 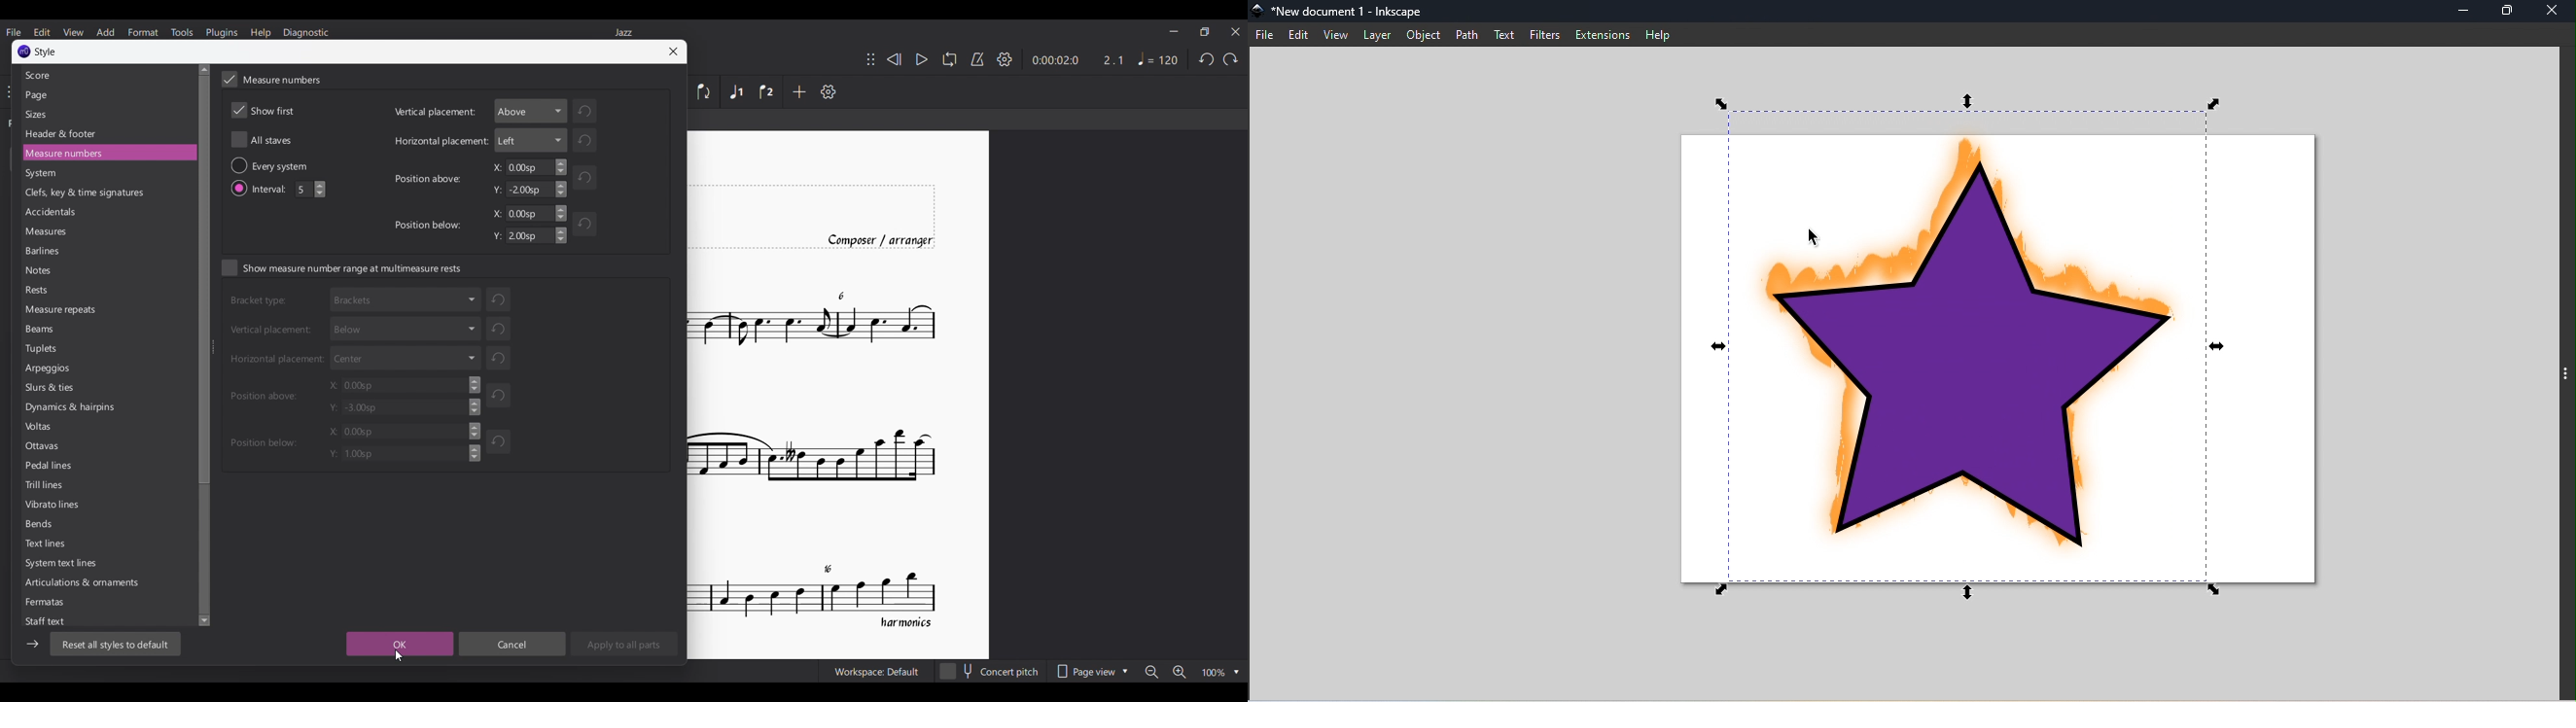 I want to click on Y, so click(x=395, y=453).